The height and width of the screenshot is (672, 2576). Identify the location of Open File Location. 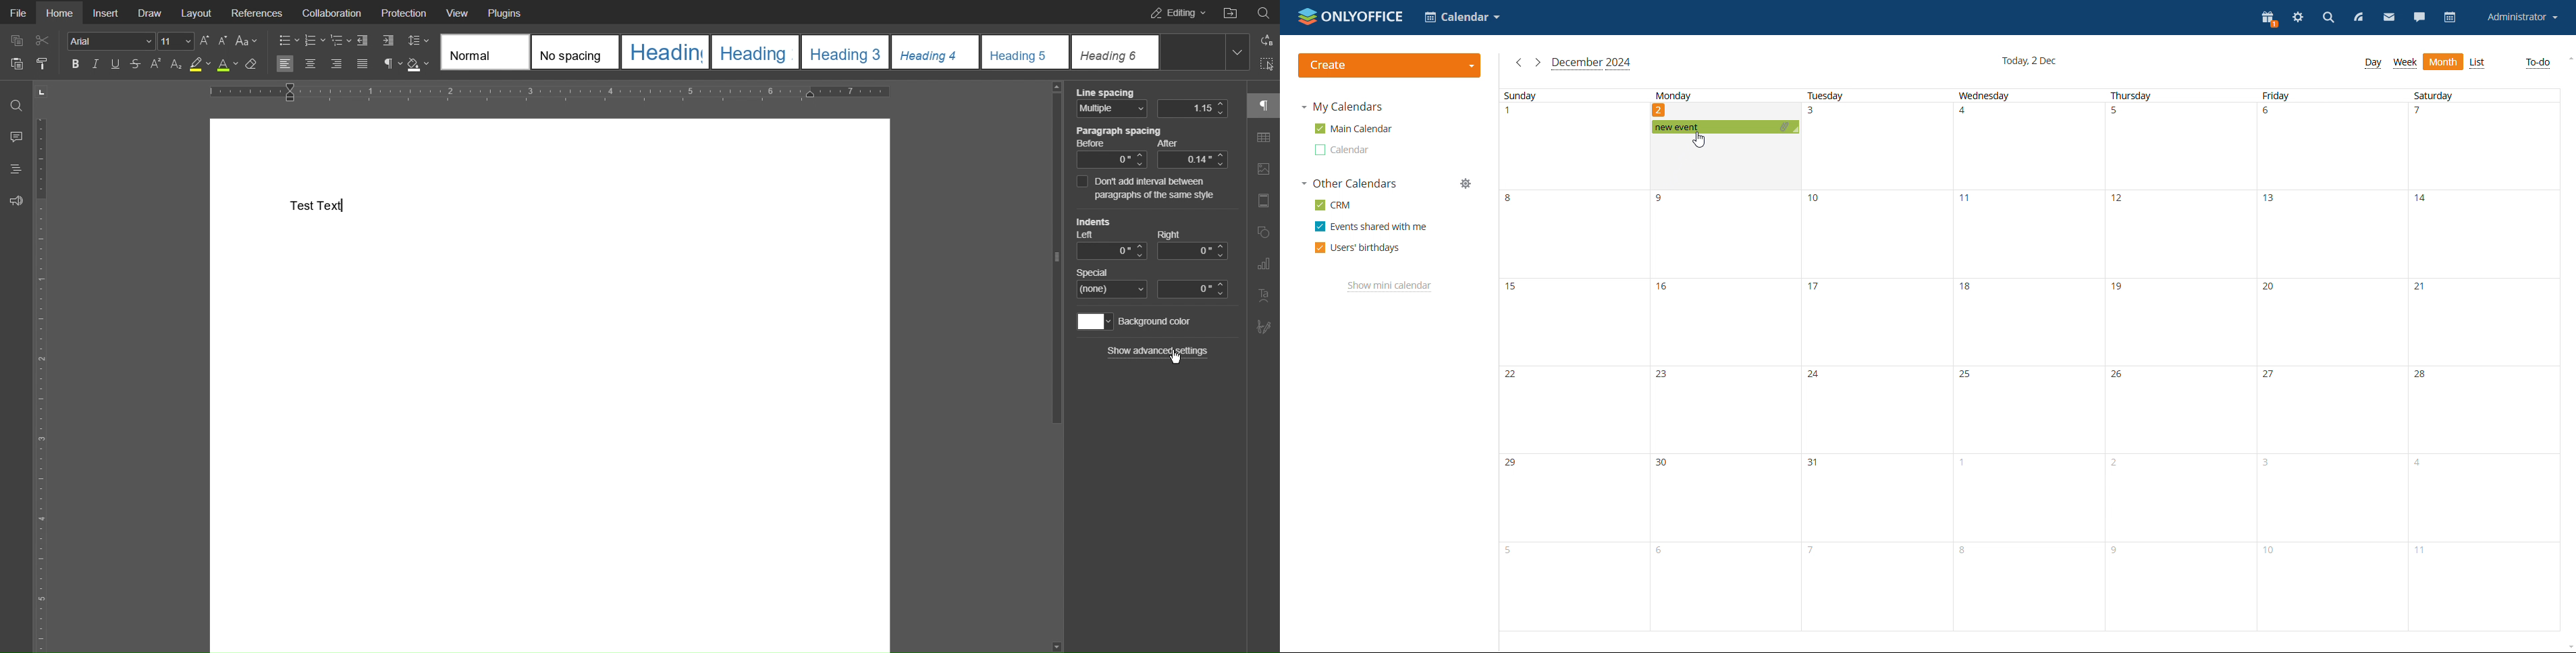
(1230, 11).